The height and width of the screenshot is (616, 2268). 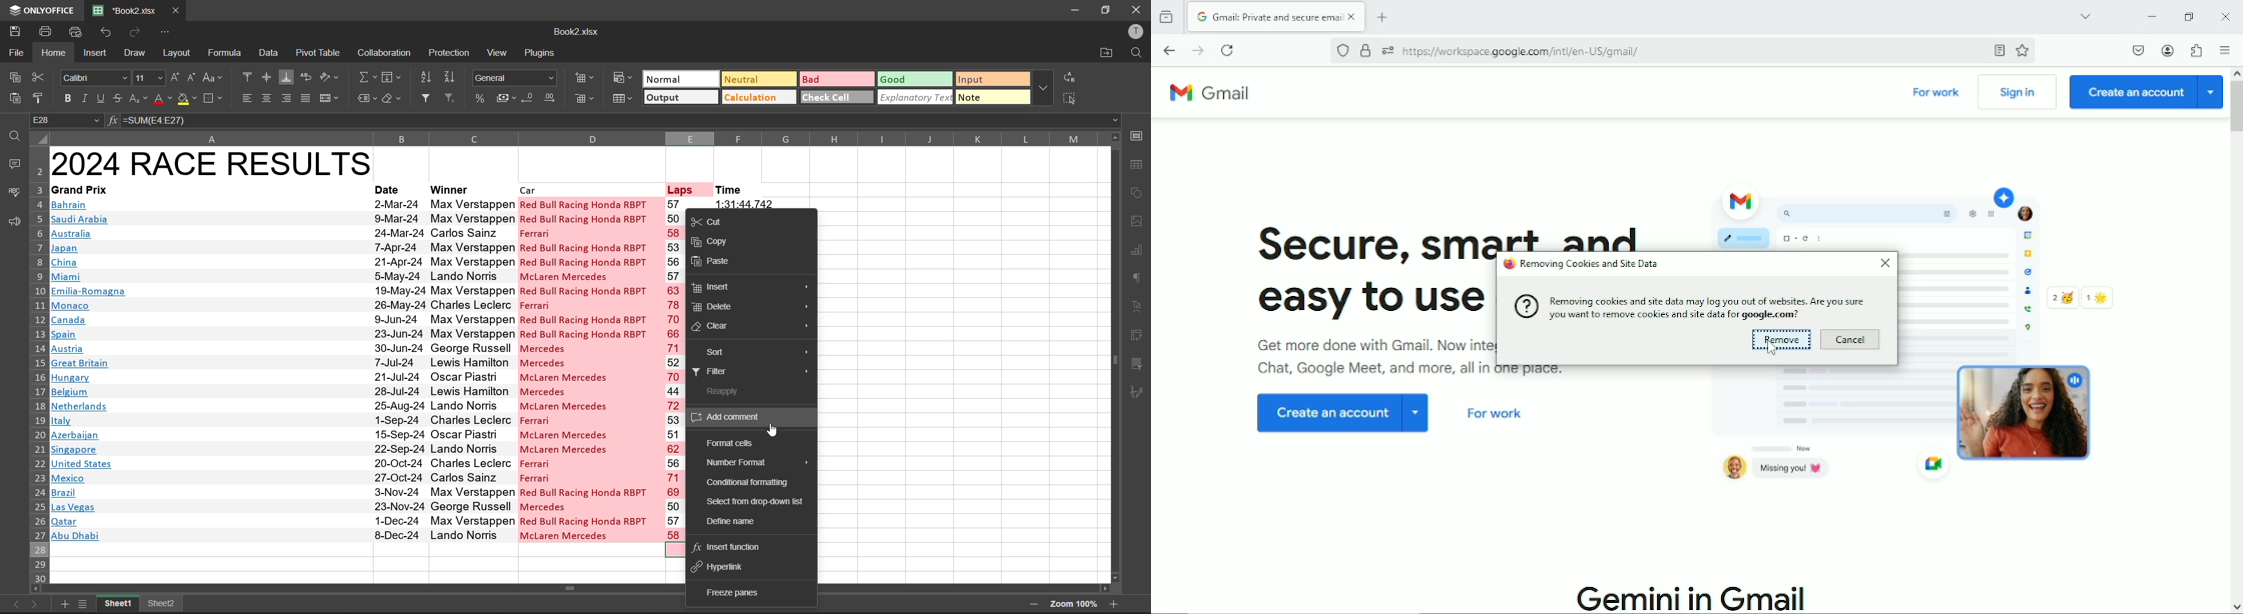 What do you see at coordinates (288, 99) in the screenshot?
I see `align right` at bounding box center [288, 99].